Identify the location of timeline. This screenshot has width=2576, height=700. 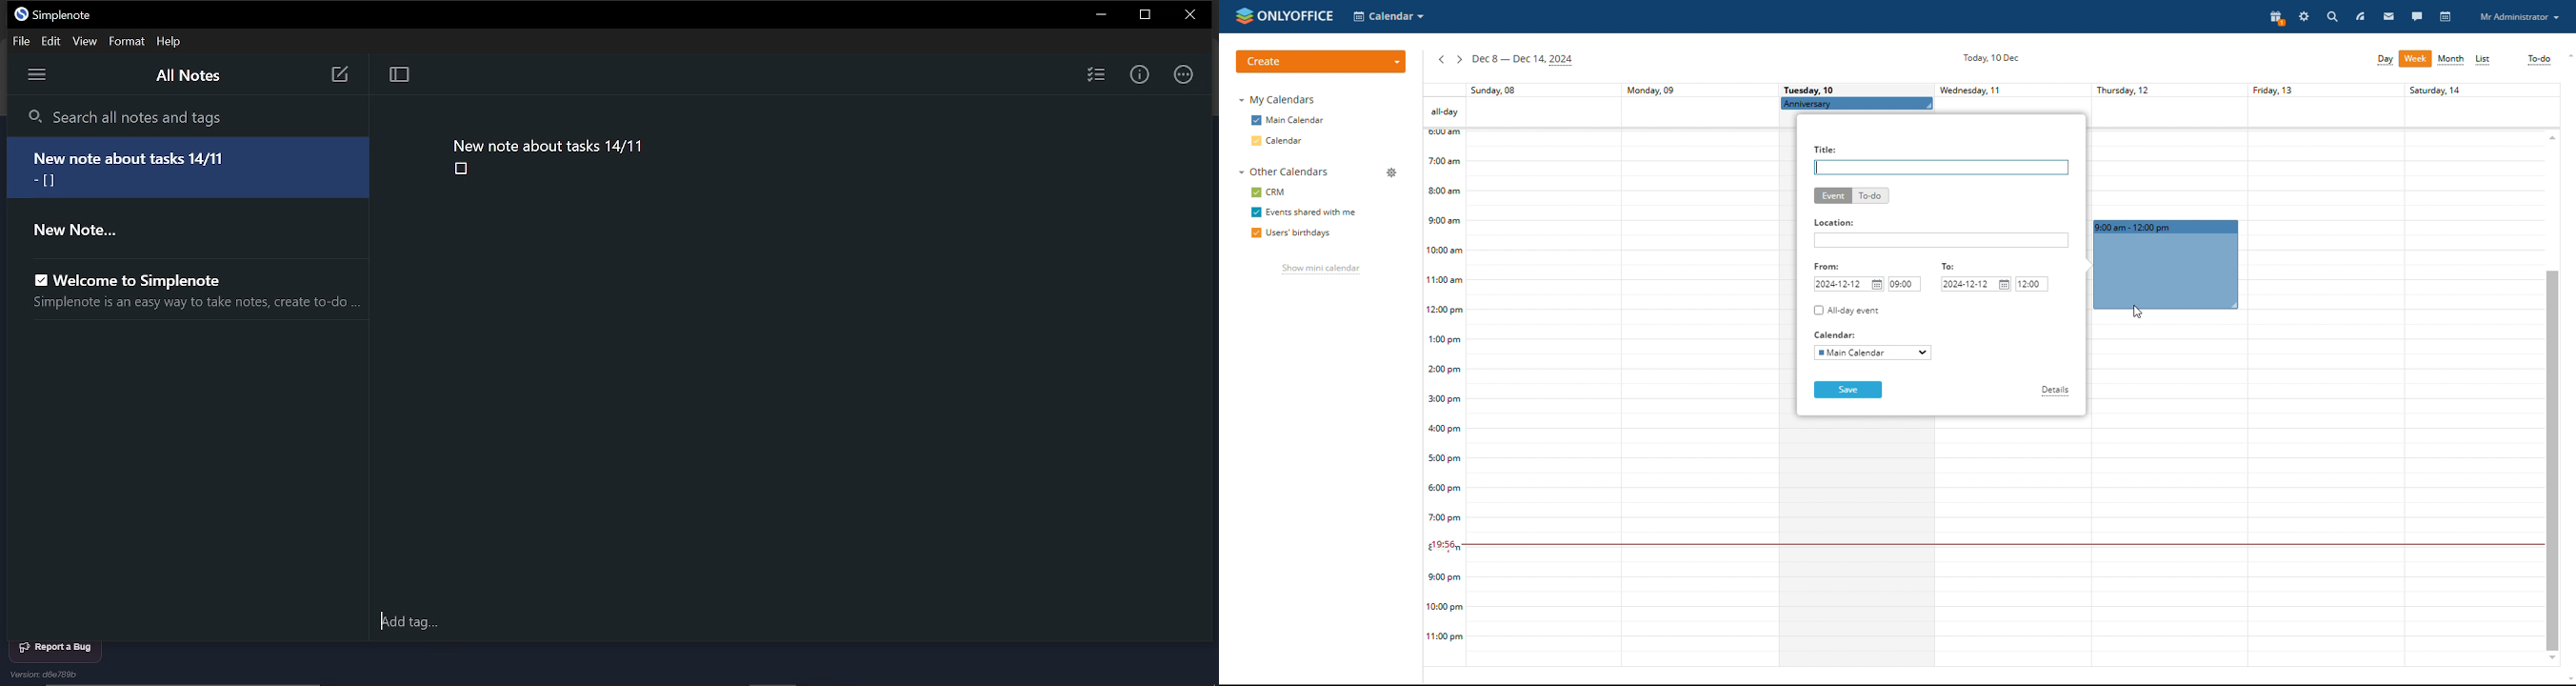
(1444, 398).